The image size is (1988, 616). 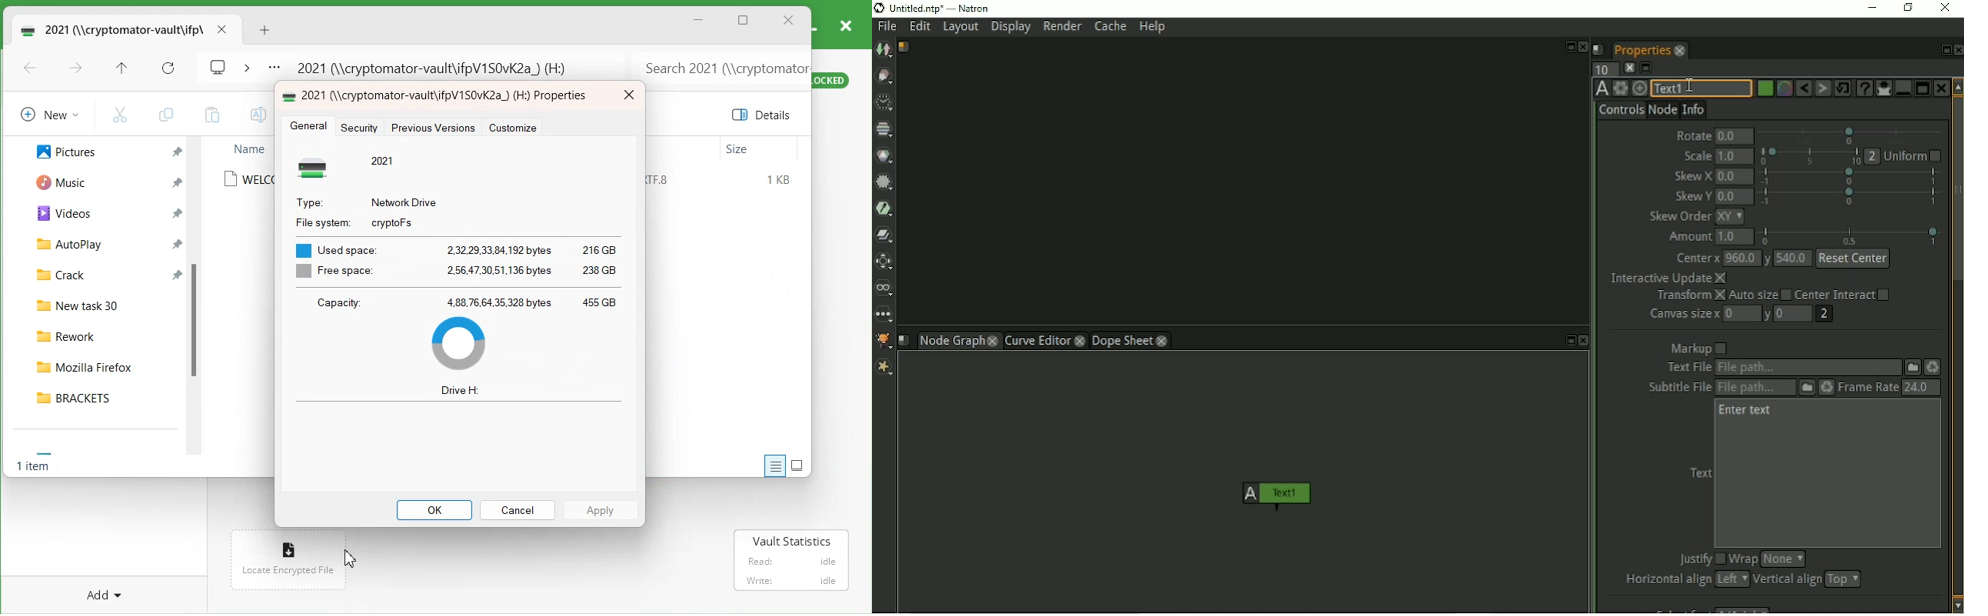 I want to click on 4.88,76.64.35.328 bytes., so click(x=500, y=302).